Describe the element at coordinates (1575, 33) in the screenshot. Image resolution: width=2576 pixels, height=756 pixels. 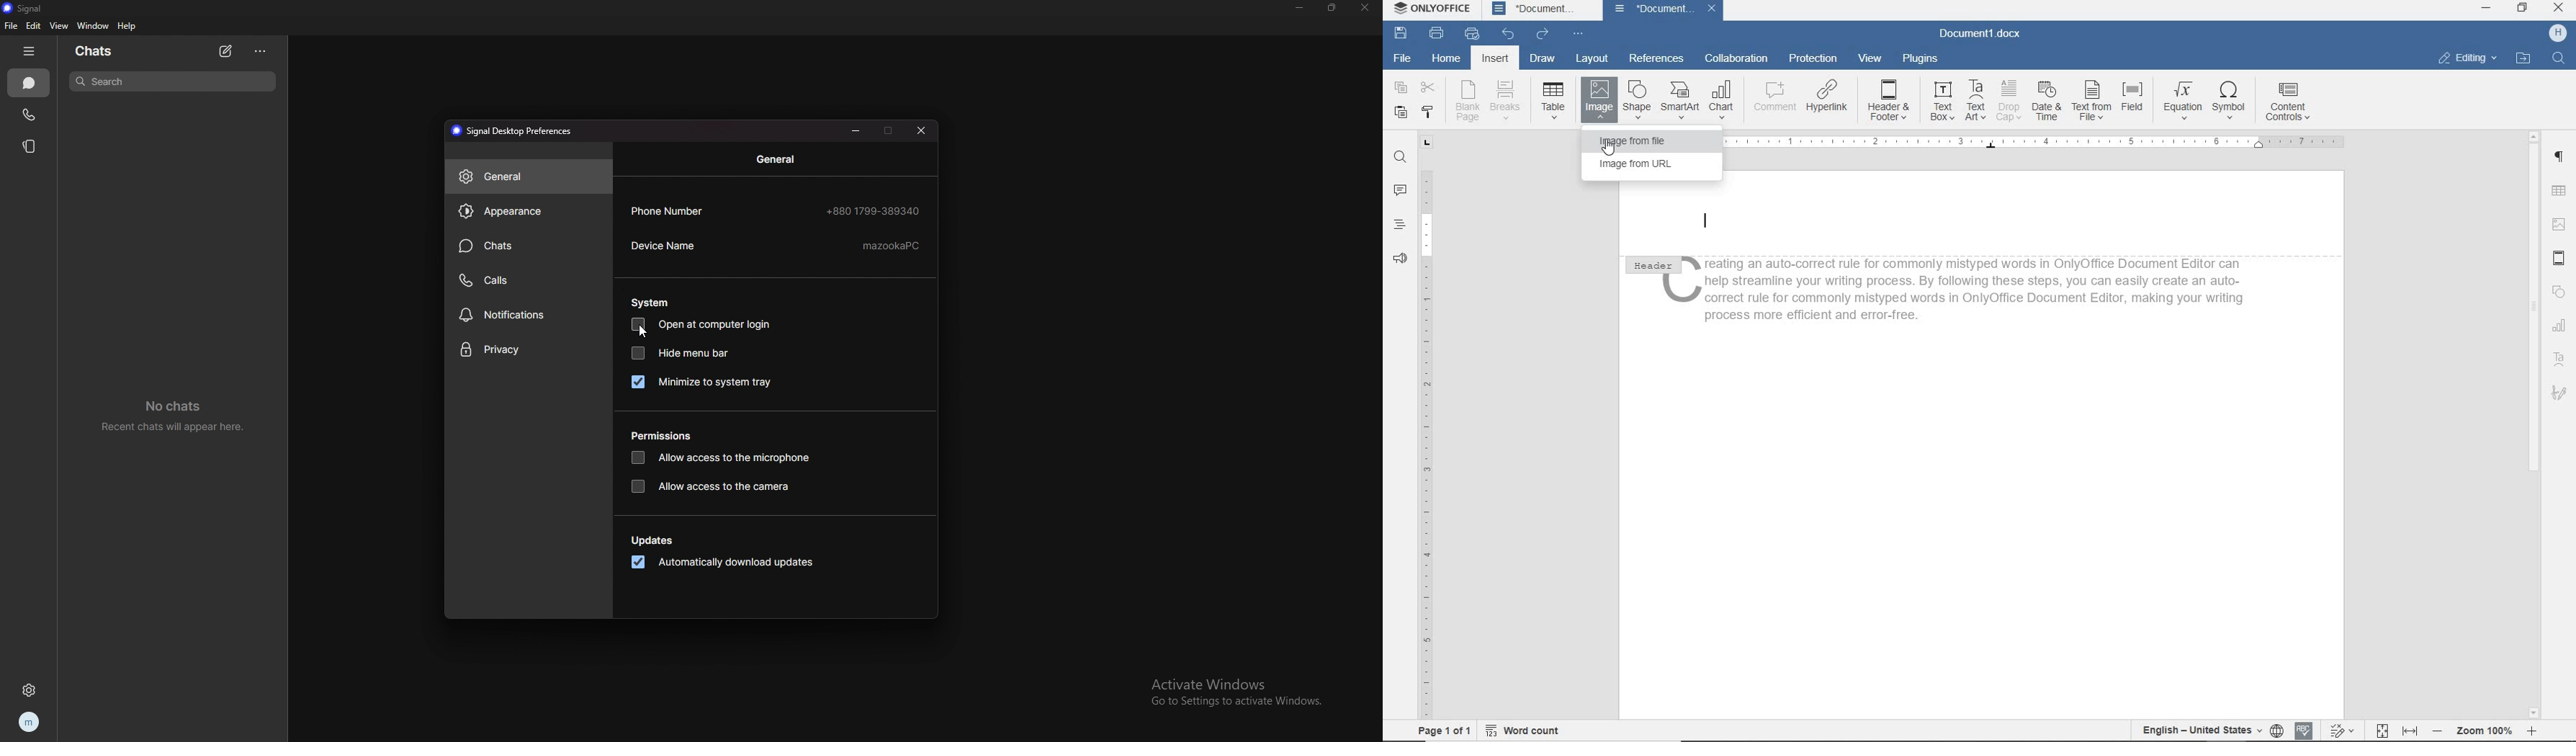
I see `CUSTOMIZE QUICK ACCESS TOOLBAR` at that location.